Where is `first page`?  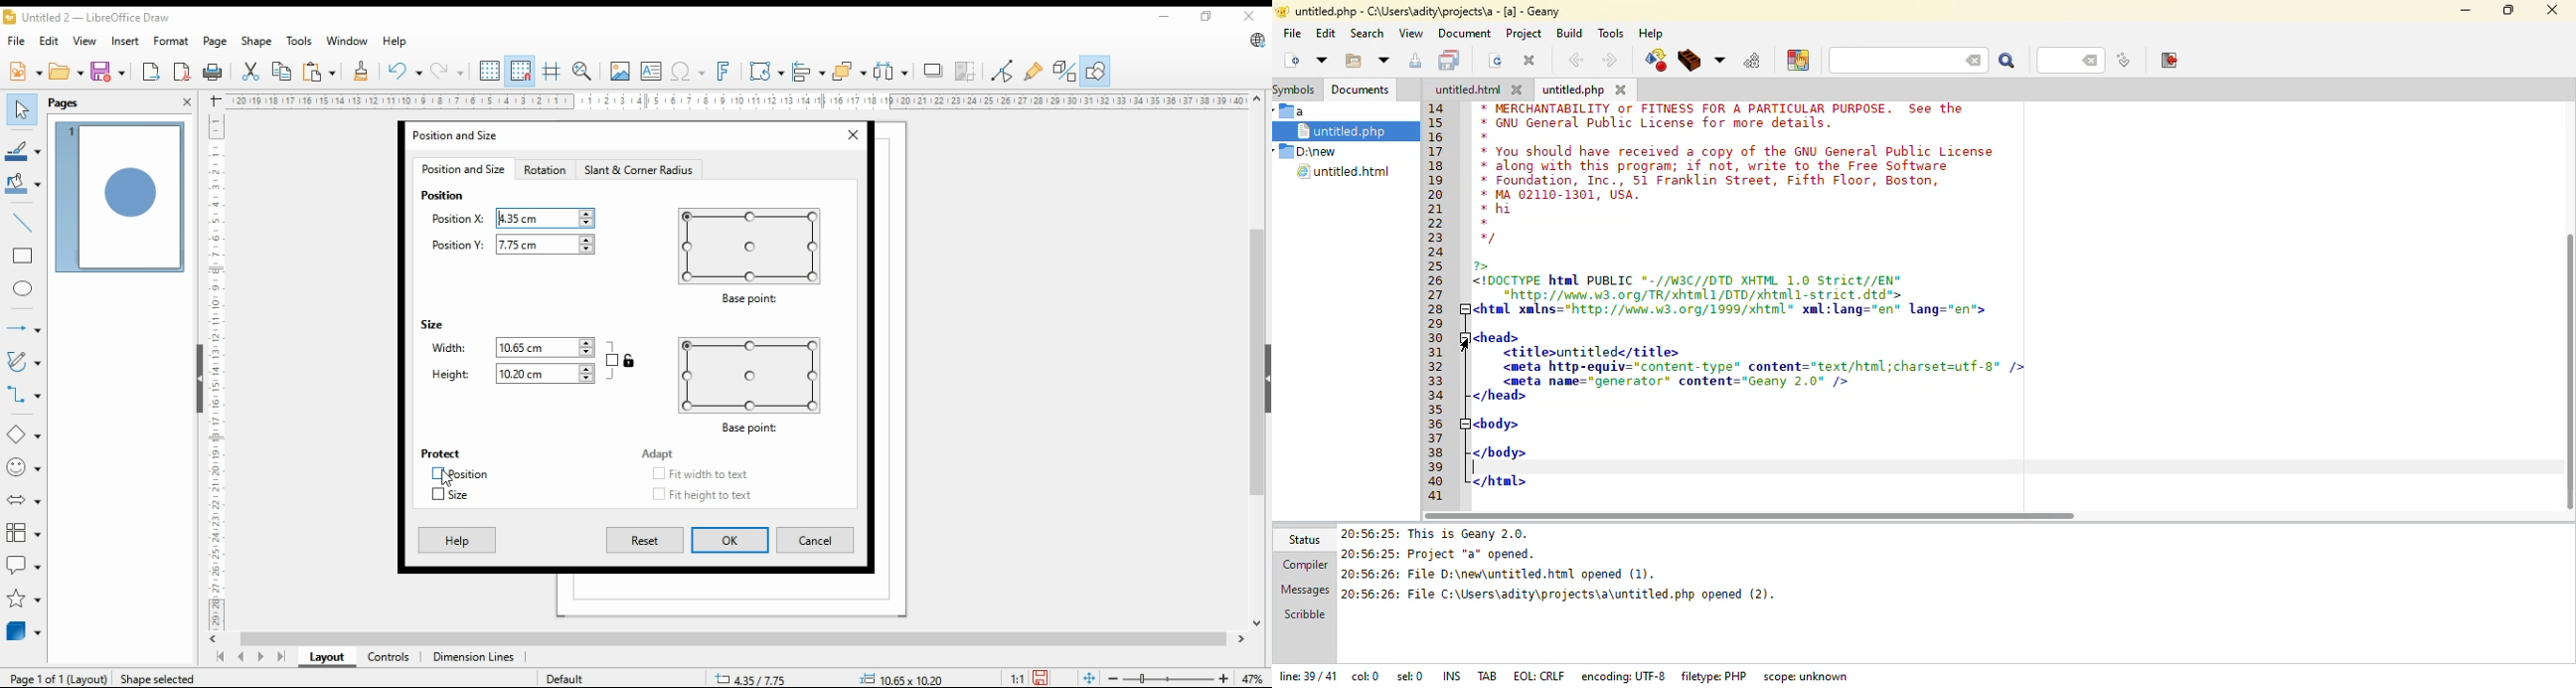 first page is located at coordinates (223, 656).